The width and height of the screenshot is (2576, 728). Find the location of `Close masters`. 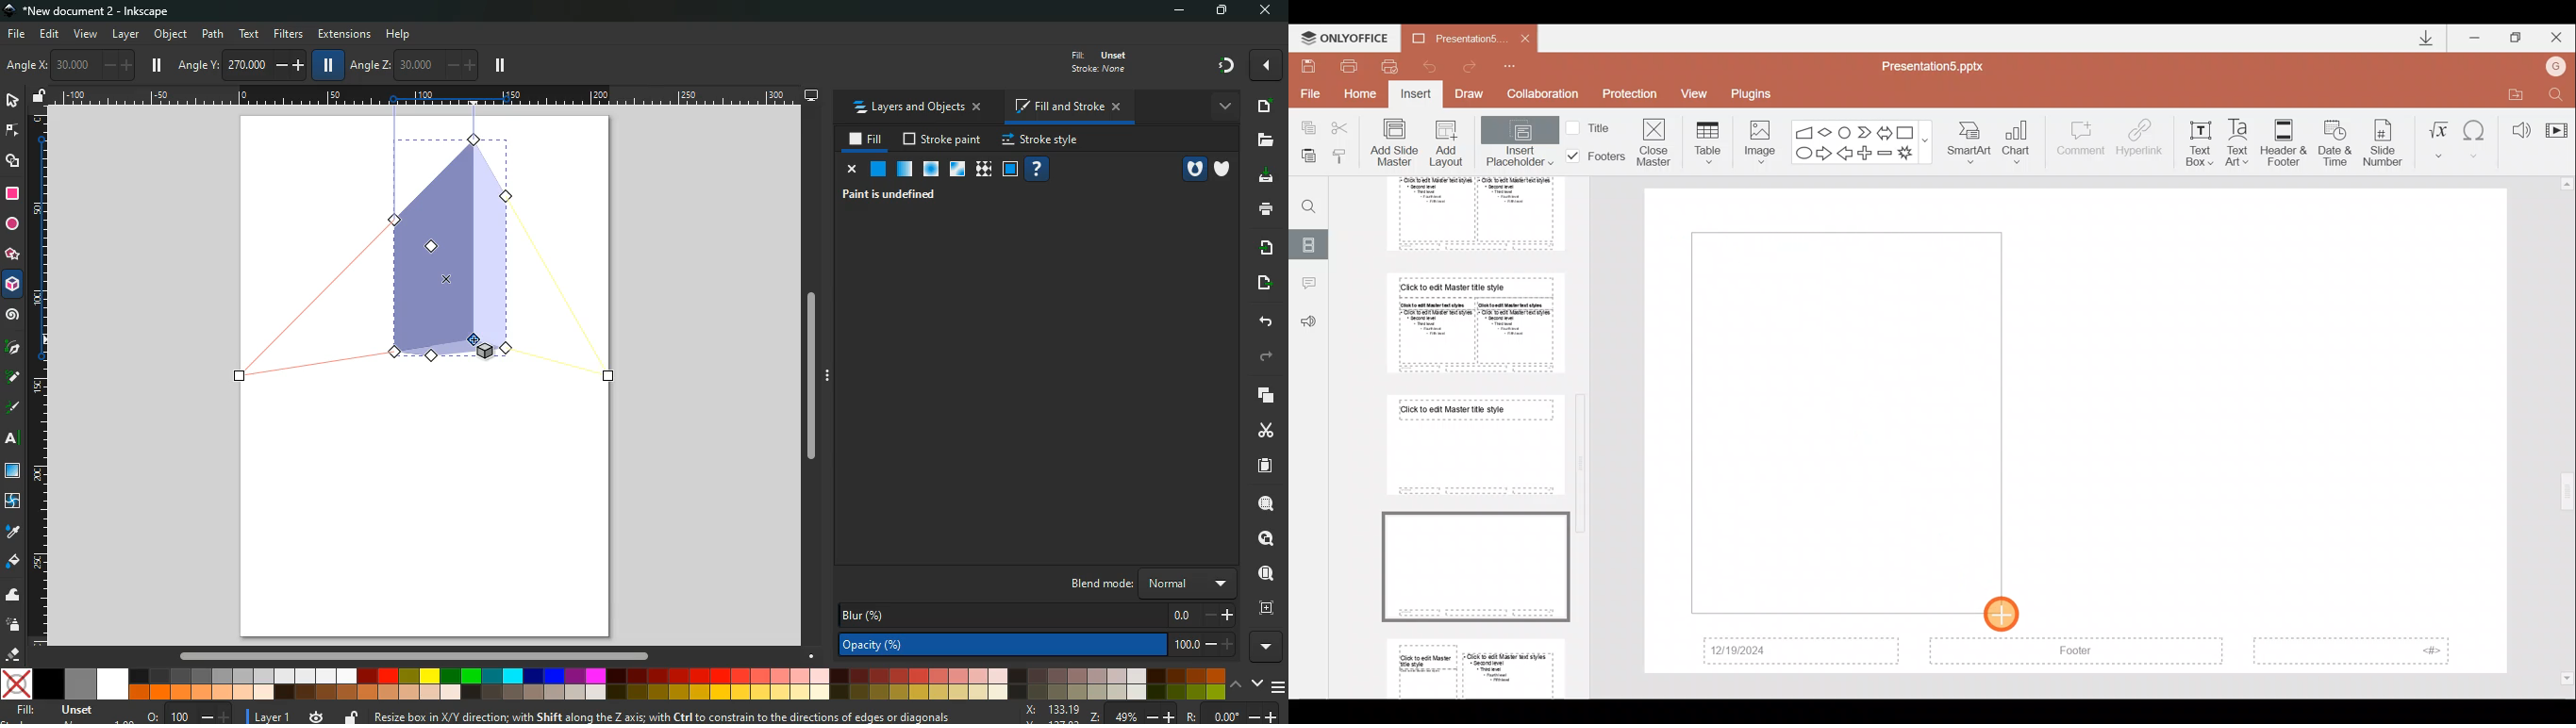

Close masters is located at coordinates (1655, 141).